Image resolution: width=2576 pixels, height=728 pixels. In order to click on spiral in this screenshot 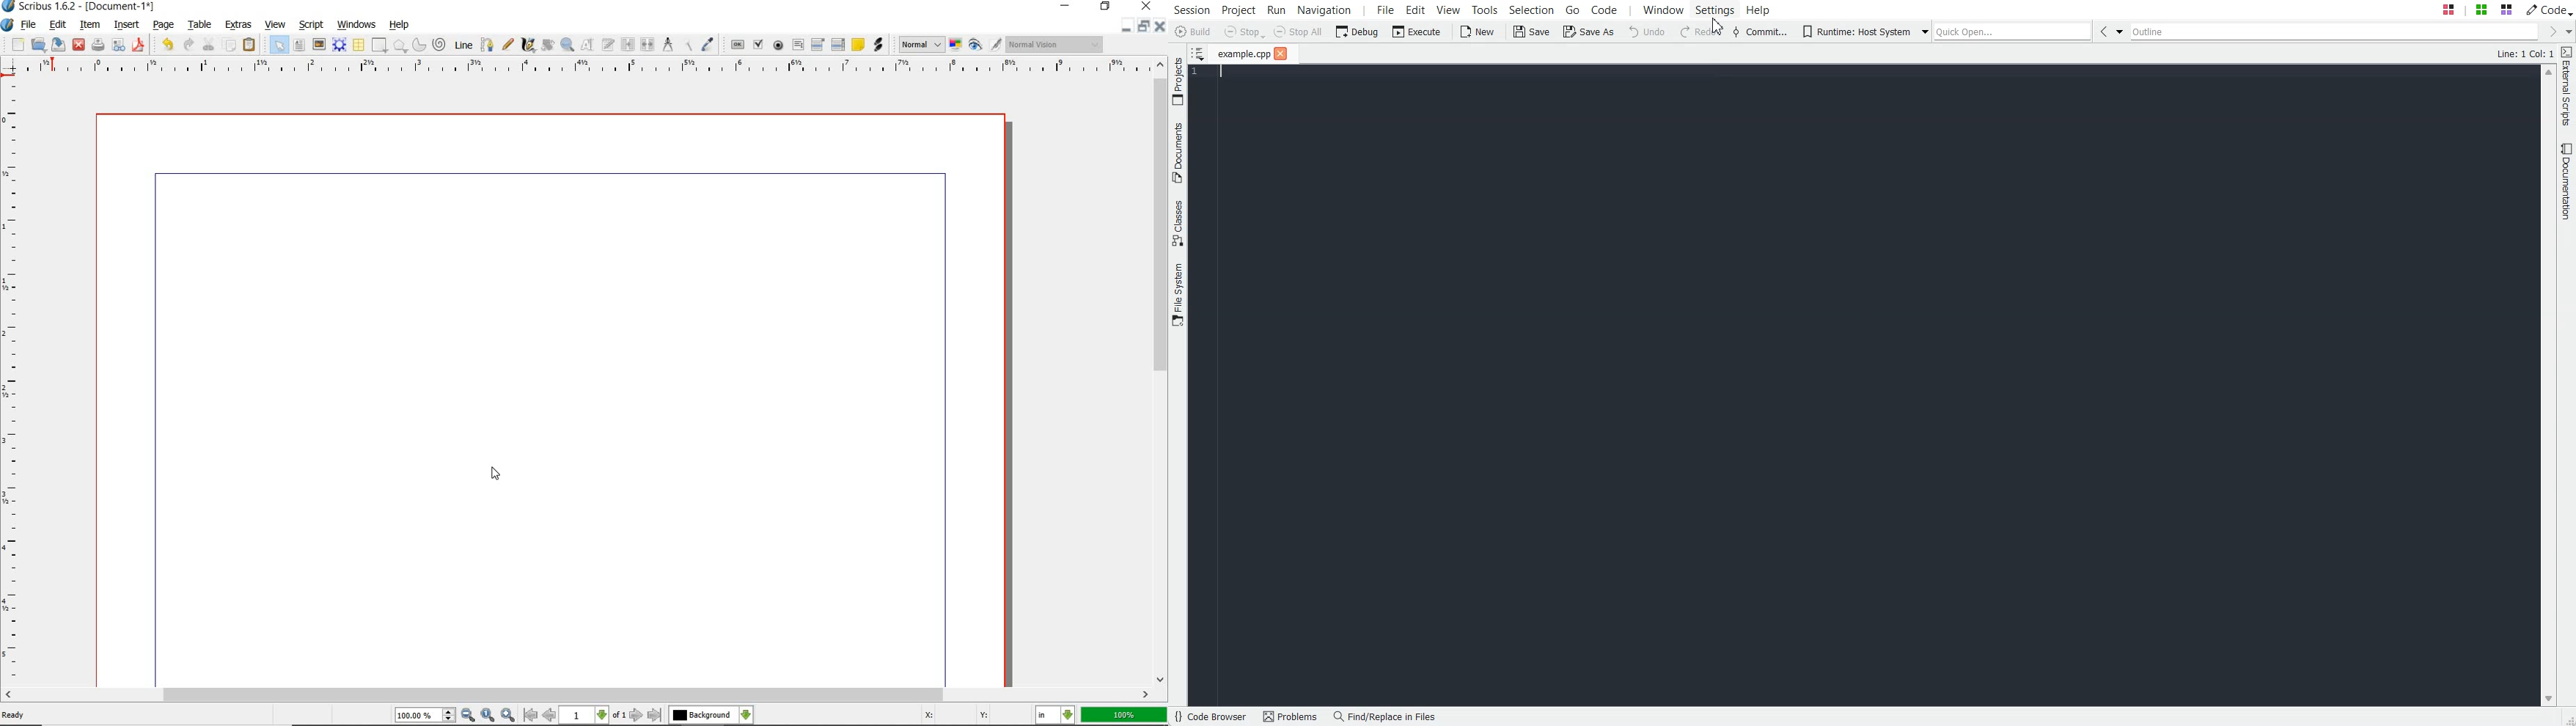, I will do `click(439, 44)`.